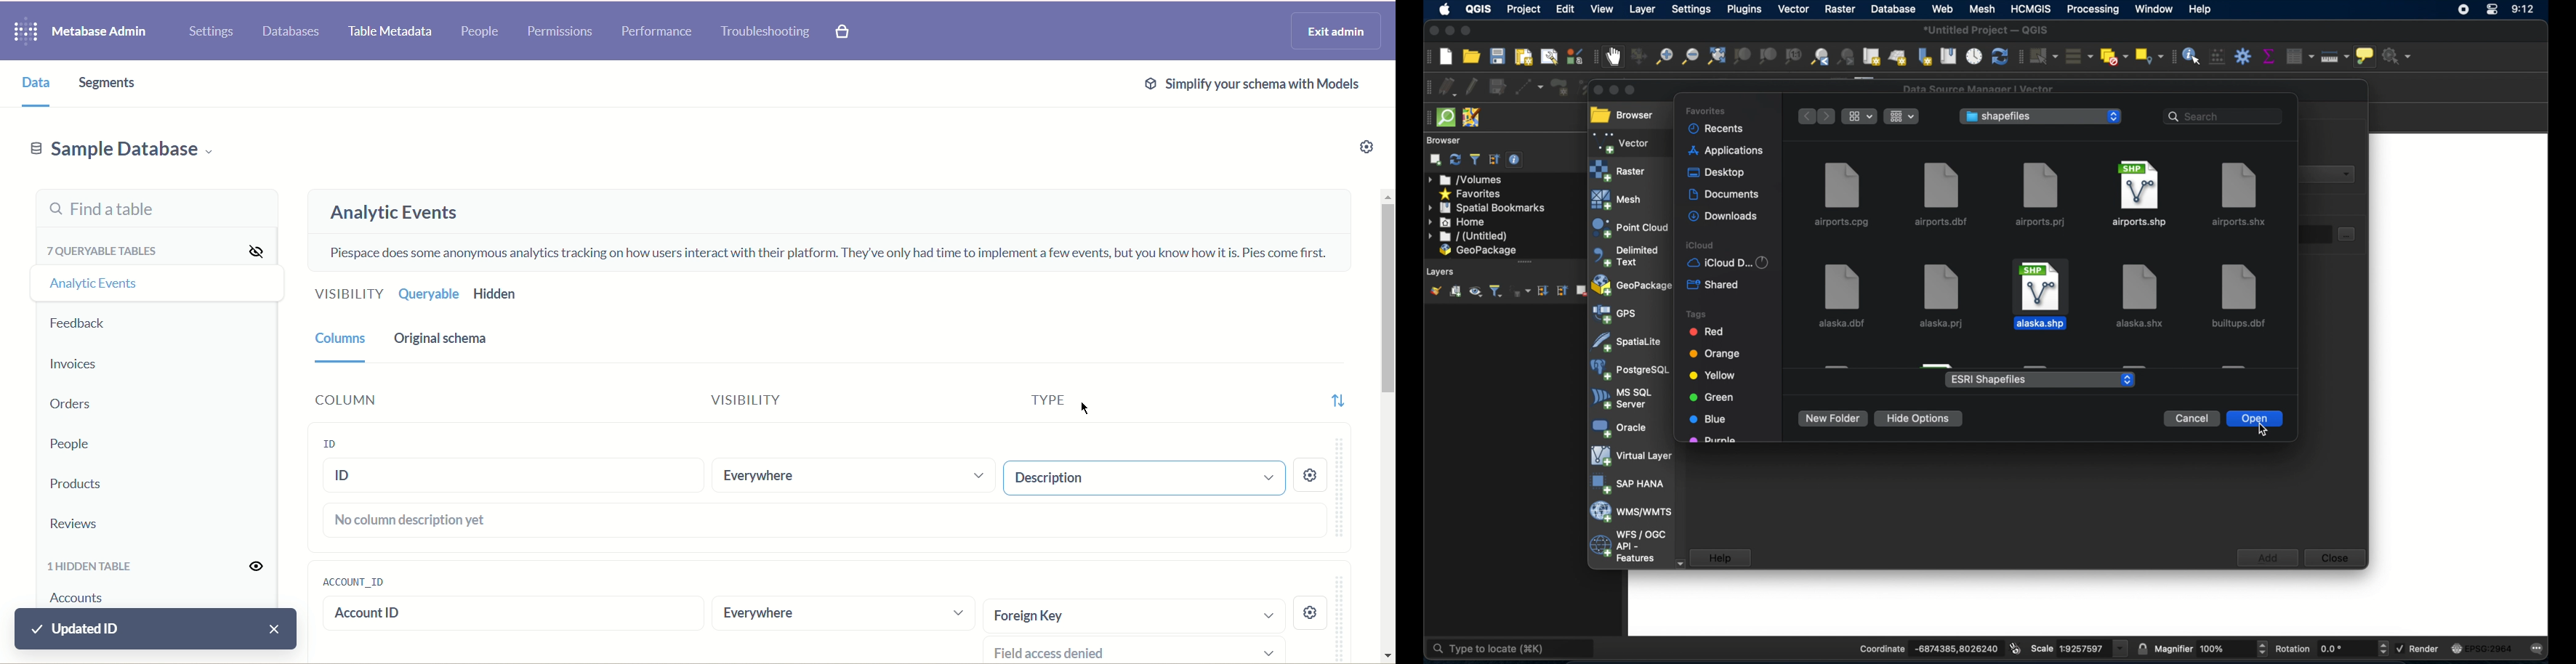  What do you see at coordinates (844, 33) in the screenshot?
I see `paid features` at bounding box center [844, 33].